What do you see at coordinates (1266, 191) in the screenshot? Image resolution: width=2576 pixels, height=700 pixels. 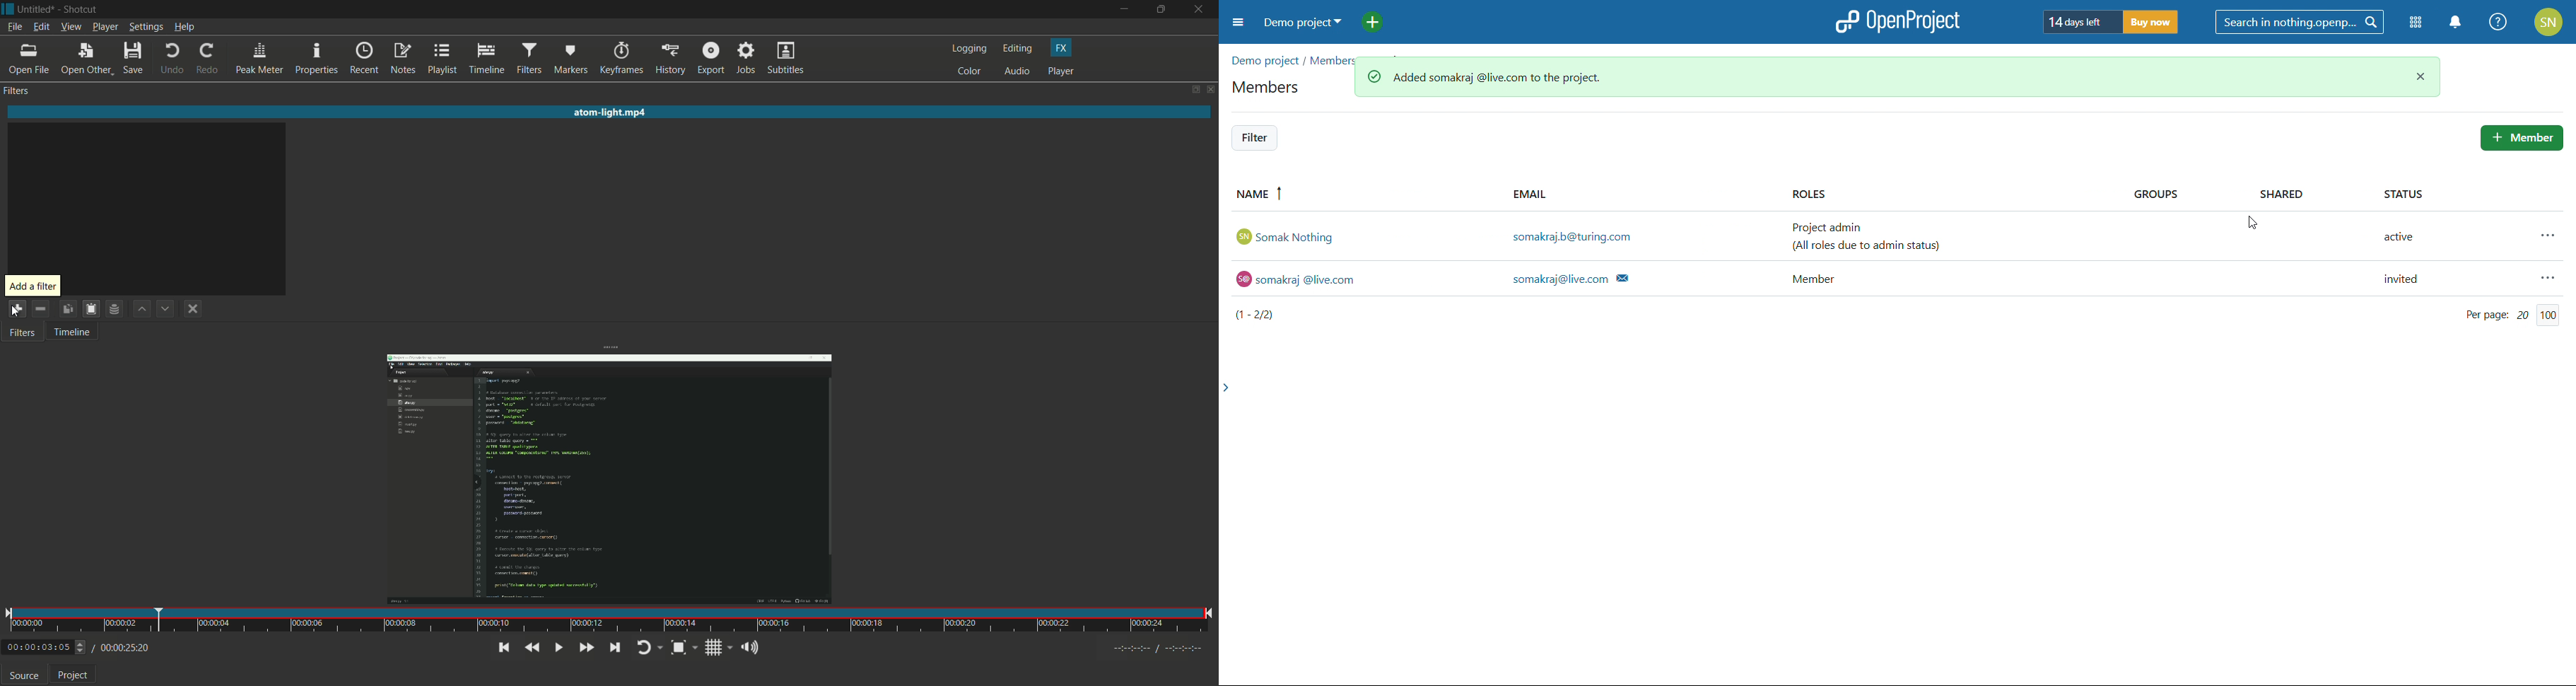 I see `name` at bounding box center [1266, 191].